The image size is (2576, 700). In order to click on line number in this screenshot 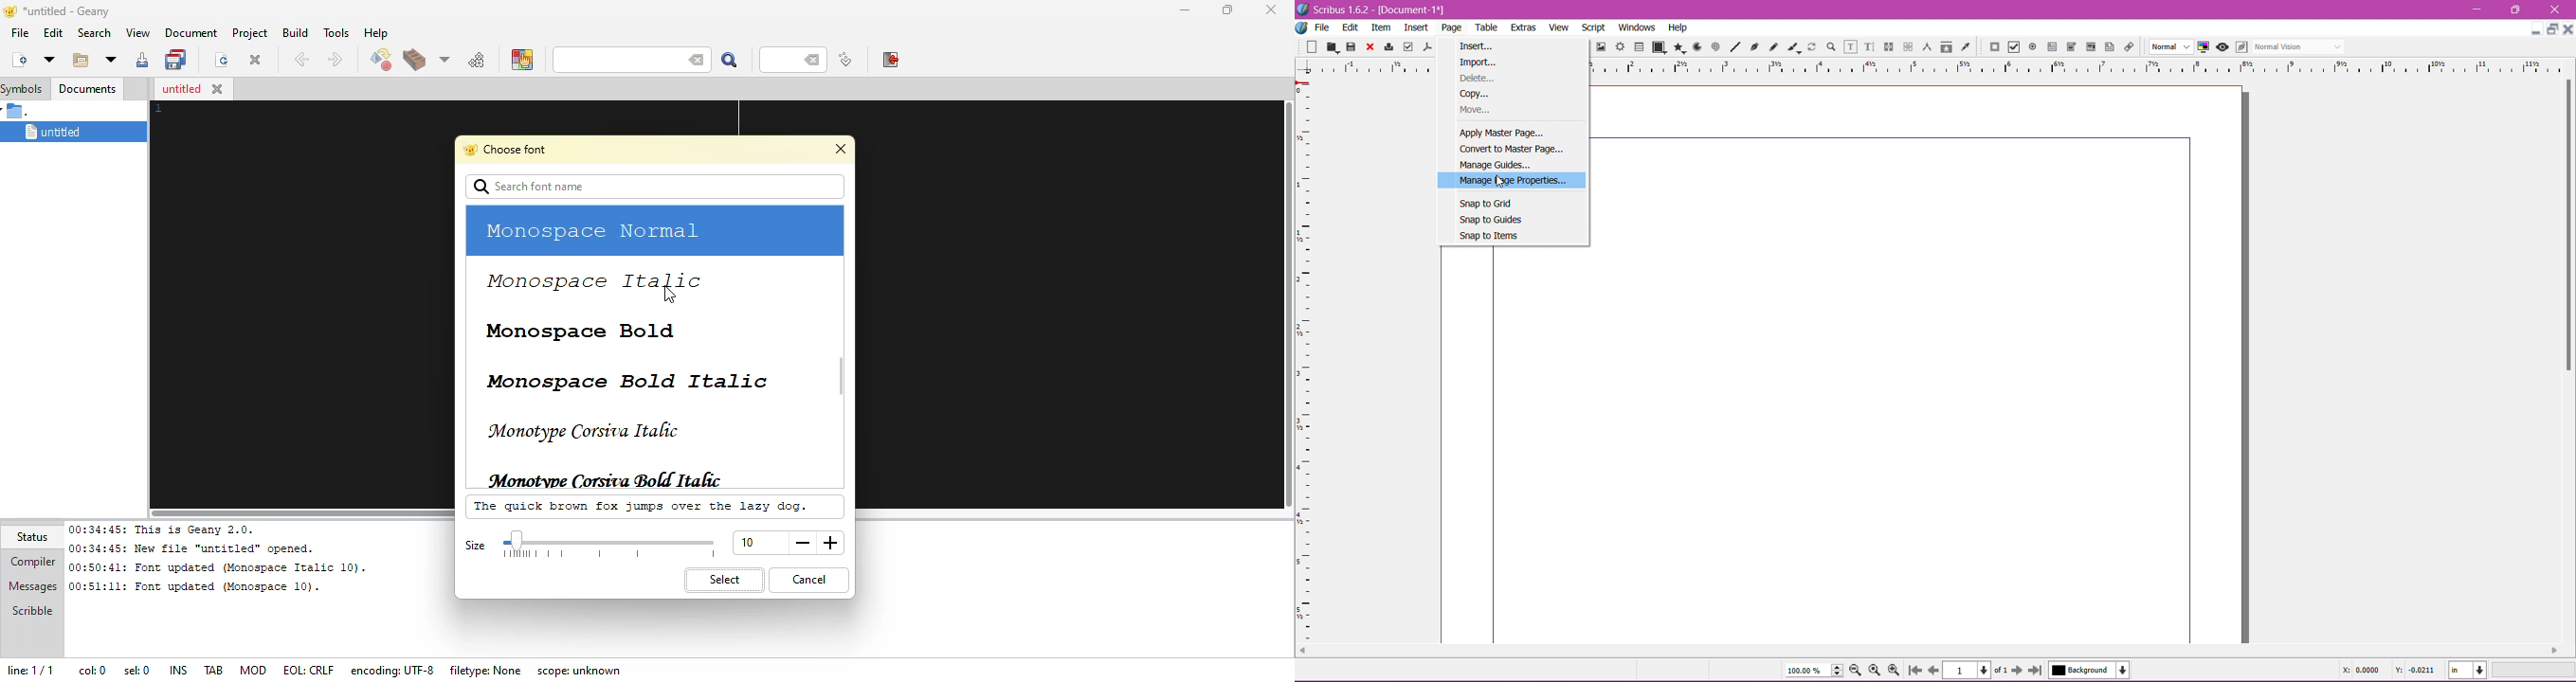, I will do `click(154, 110)`.